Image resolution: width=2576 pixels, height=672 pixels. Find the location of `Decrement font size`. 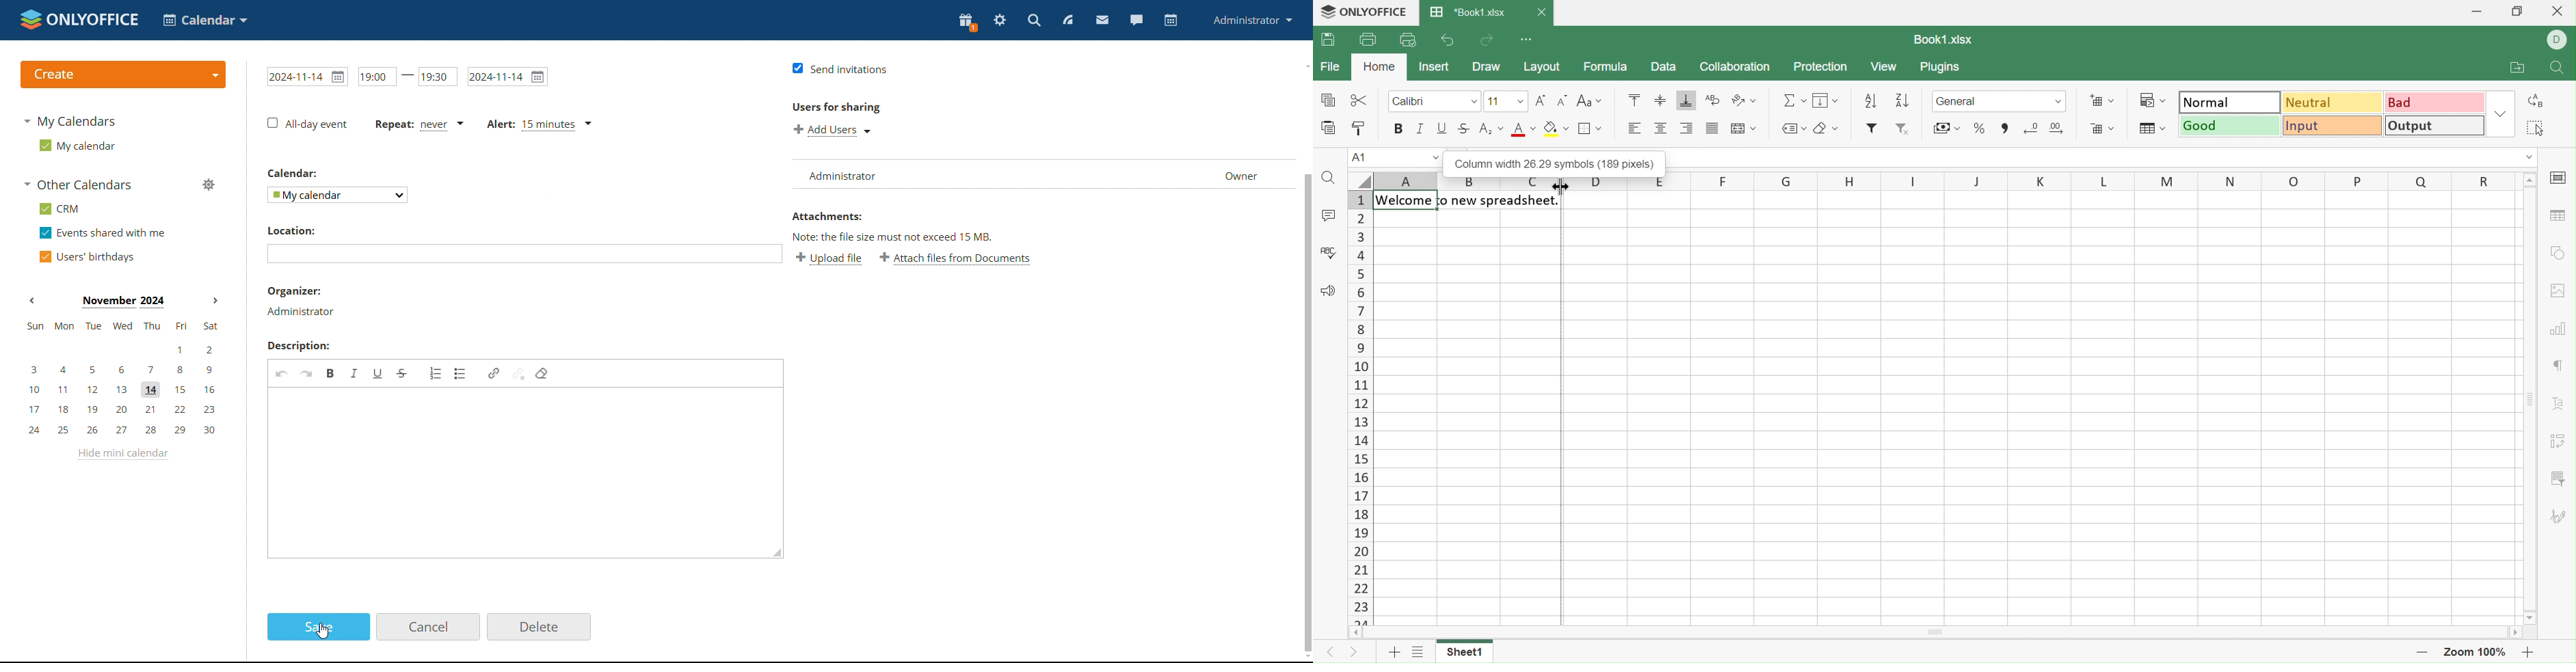

Decrement font size is located at coordinates (1563, 100).